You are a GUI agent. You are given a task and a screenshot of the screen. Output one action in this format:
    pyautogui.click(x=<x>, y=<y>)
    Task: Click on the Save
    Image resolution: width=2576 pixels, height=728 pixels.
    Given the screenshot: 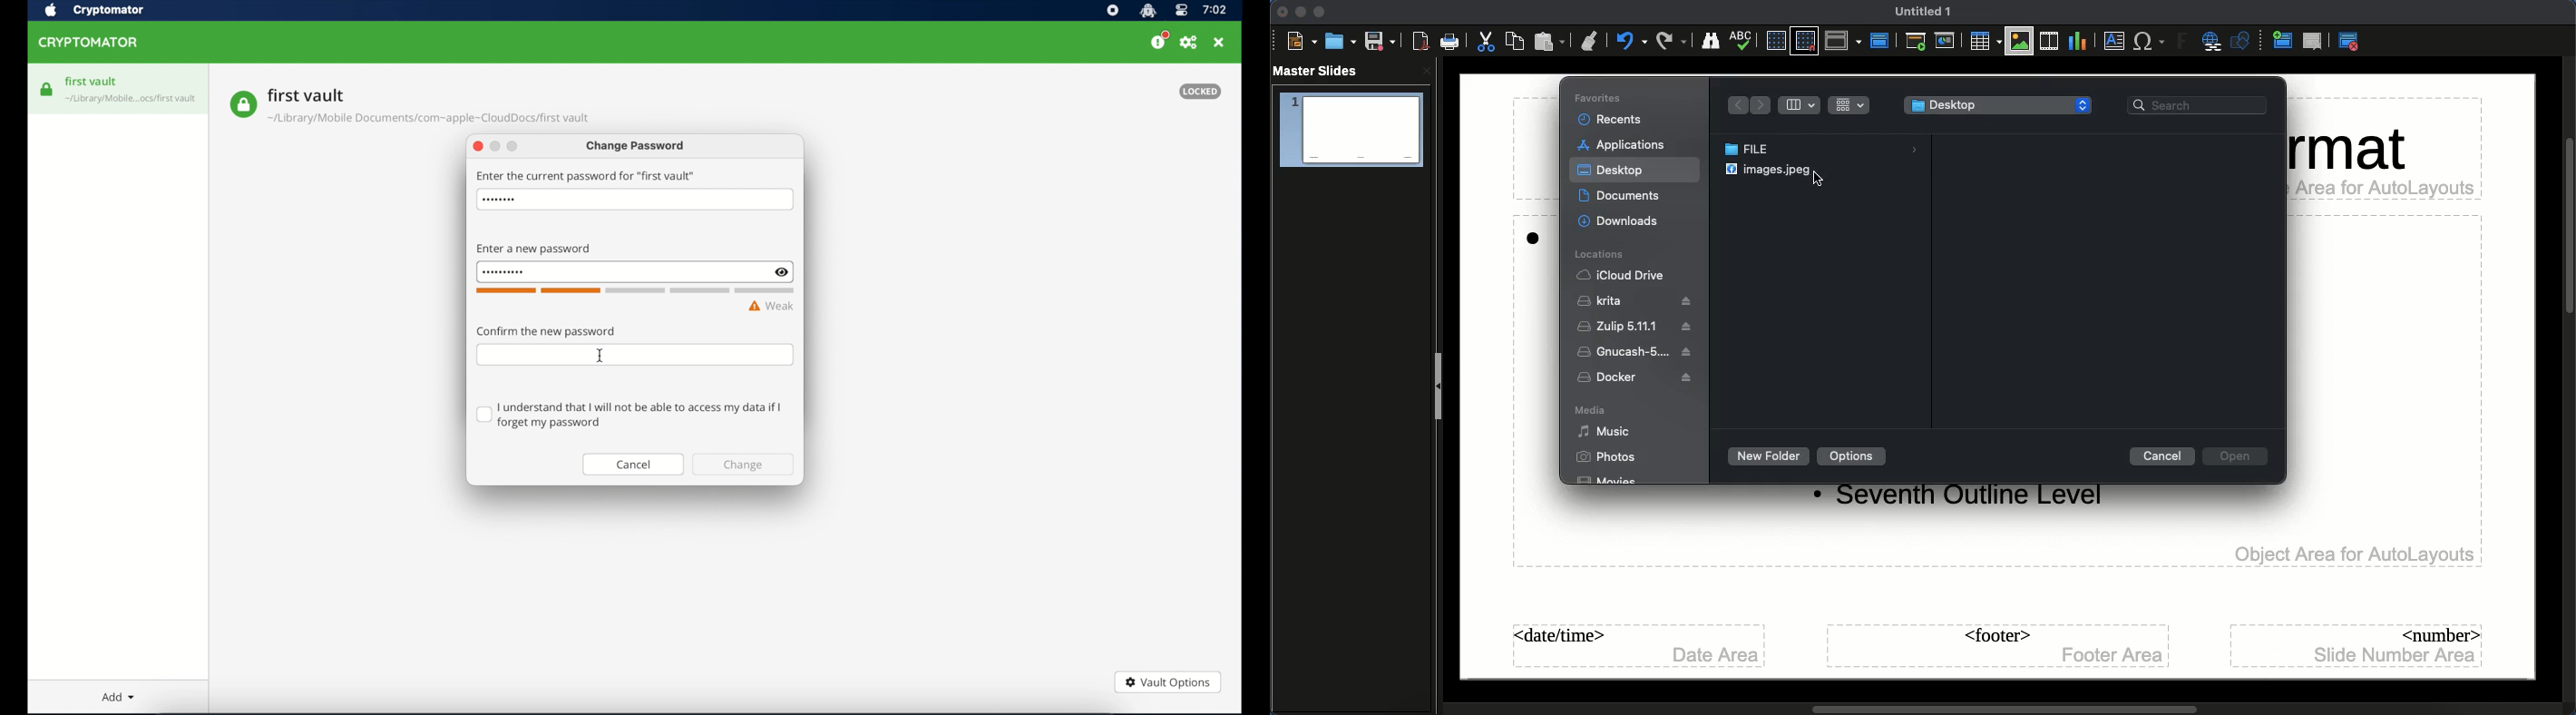 What is the action you would take?
    pyautogui.click(x=1380, y=42)
    